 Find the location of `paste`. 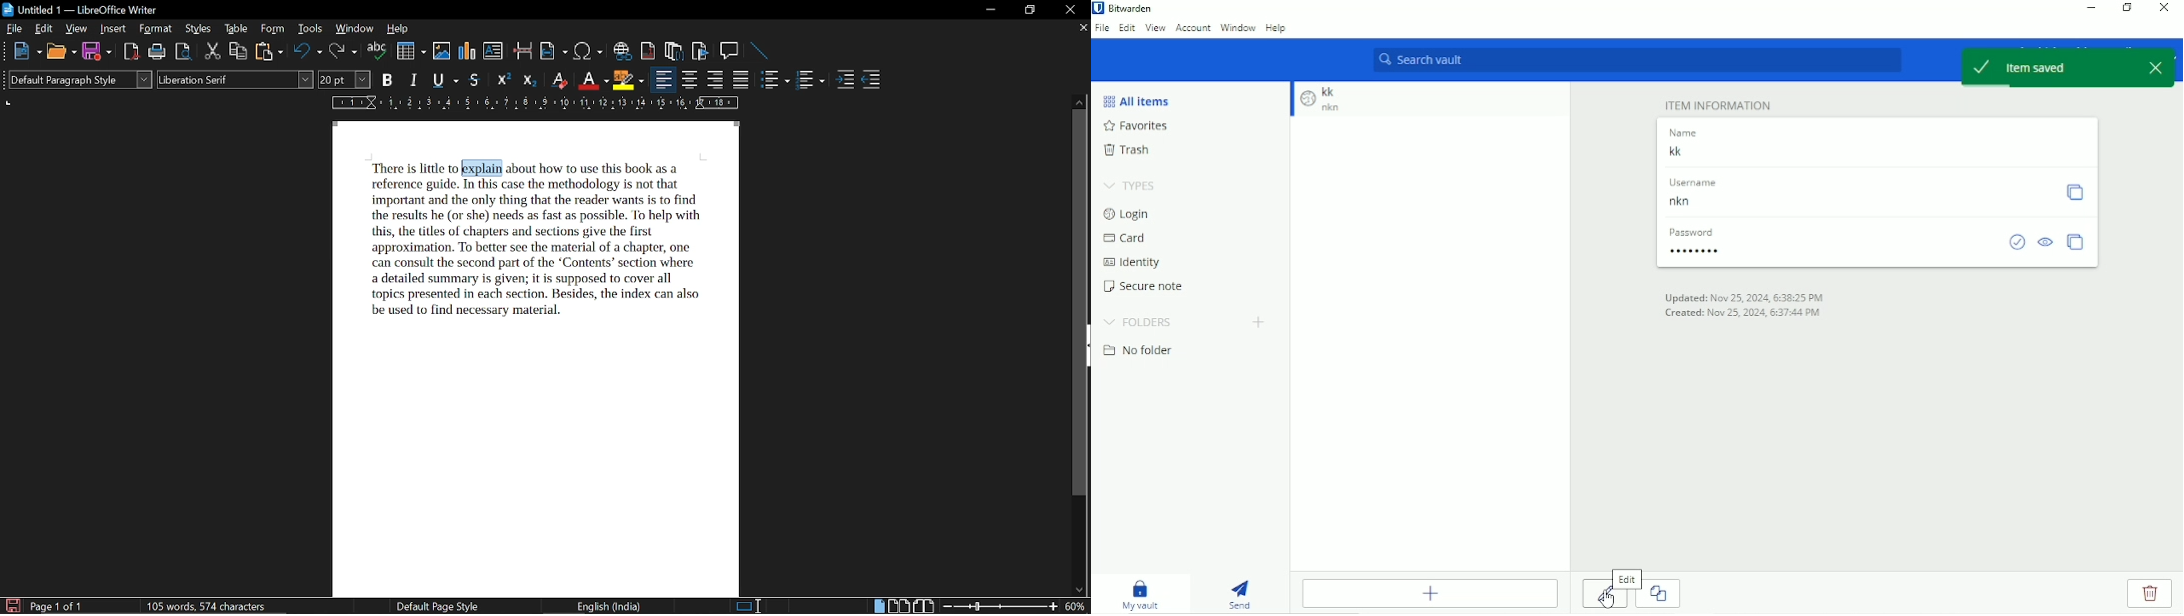

paste is located at coordinates (269, 53).